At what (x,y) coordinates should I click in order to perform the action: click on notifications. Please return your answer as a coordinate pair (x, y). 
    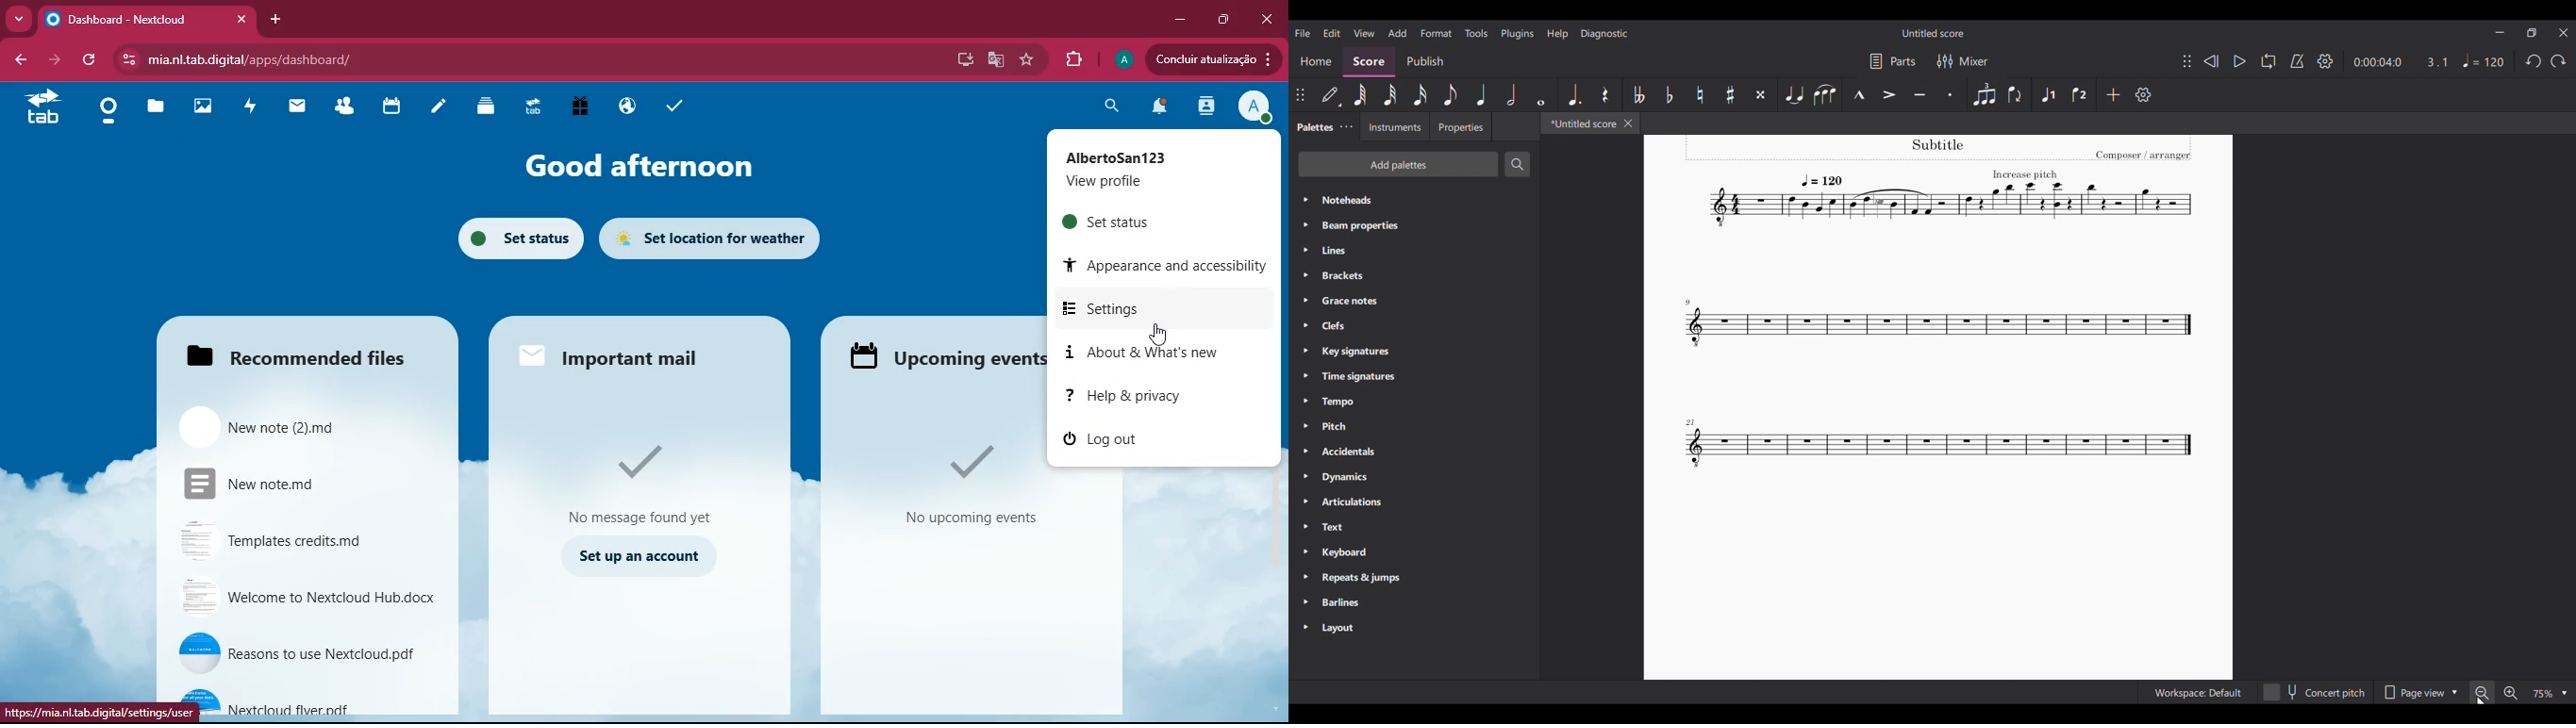
    Looking at the image, I should click on (1161, 107).